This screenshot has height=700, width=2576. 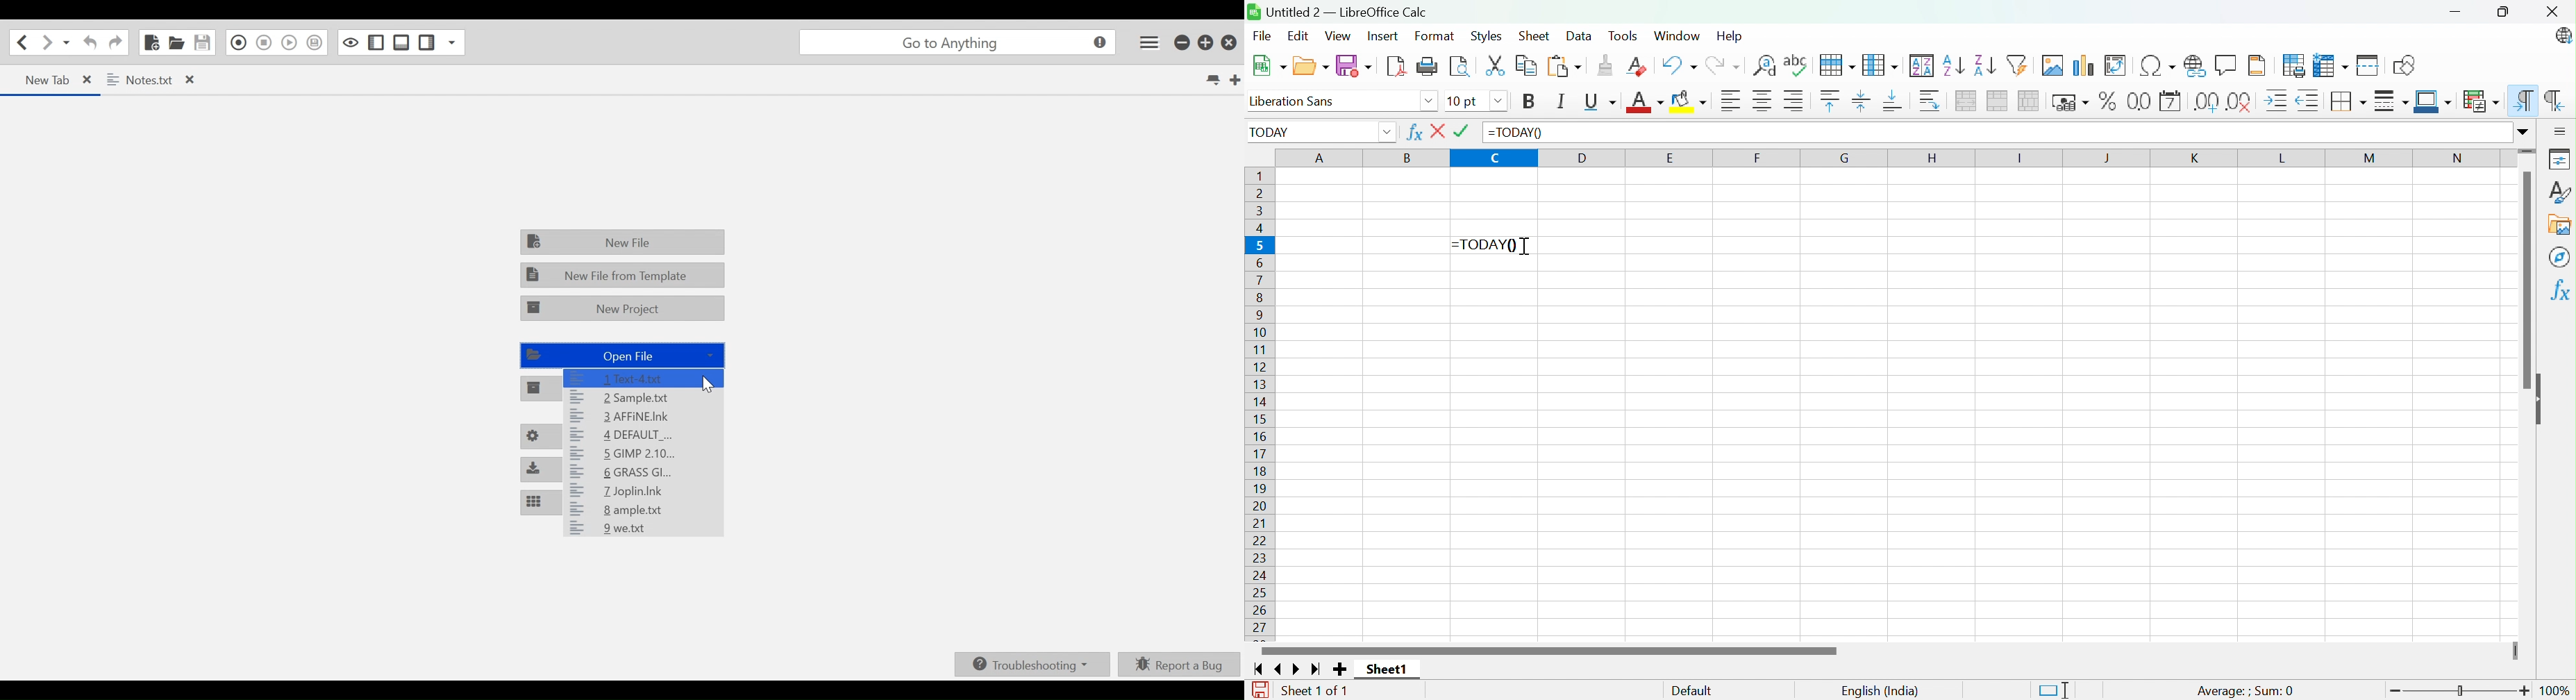 What do you see at coordinates (1465, 131) in the screenshot?
I see `Tick` at bounding box center [1465, 131].